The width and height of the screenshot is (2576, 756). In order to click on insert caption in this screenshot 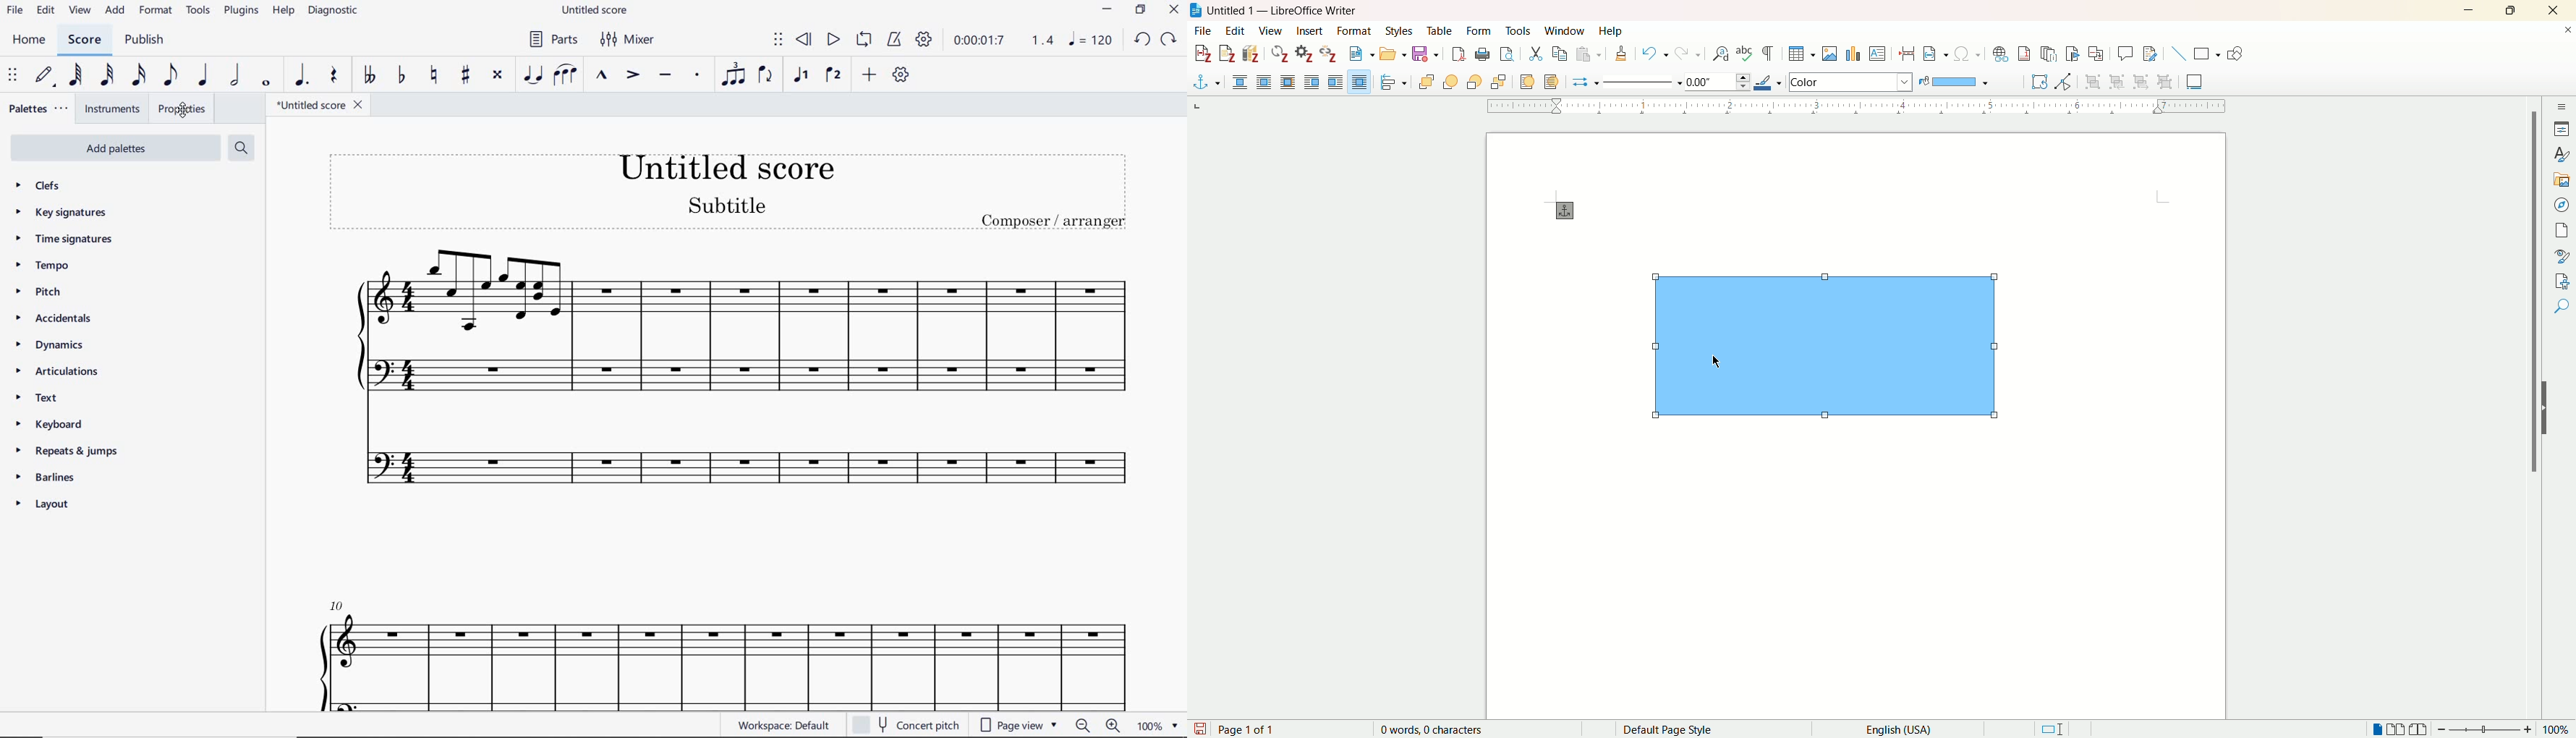, I will do `click(2195, 82)`.